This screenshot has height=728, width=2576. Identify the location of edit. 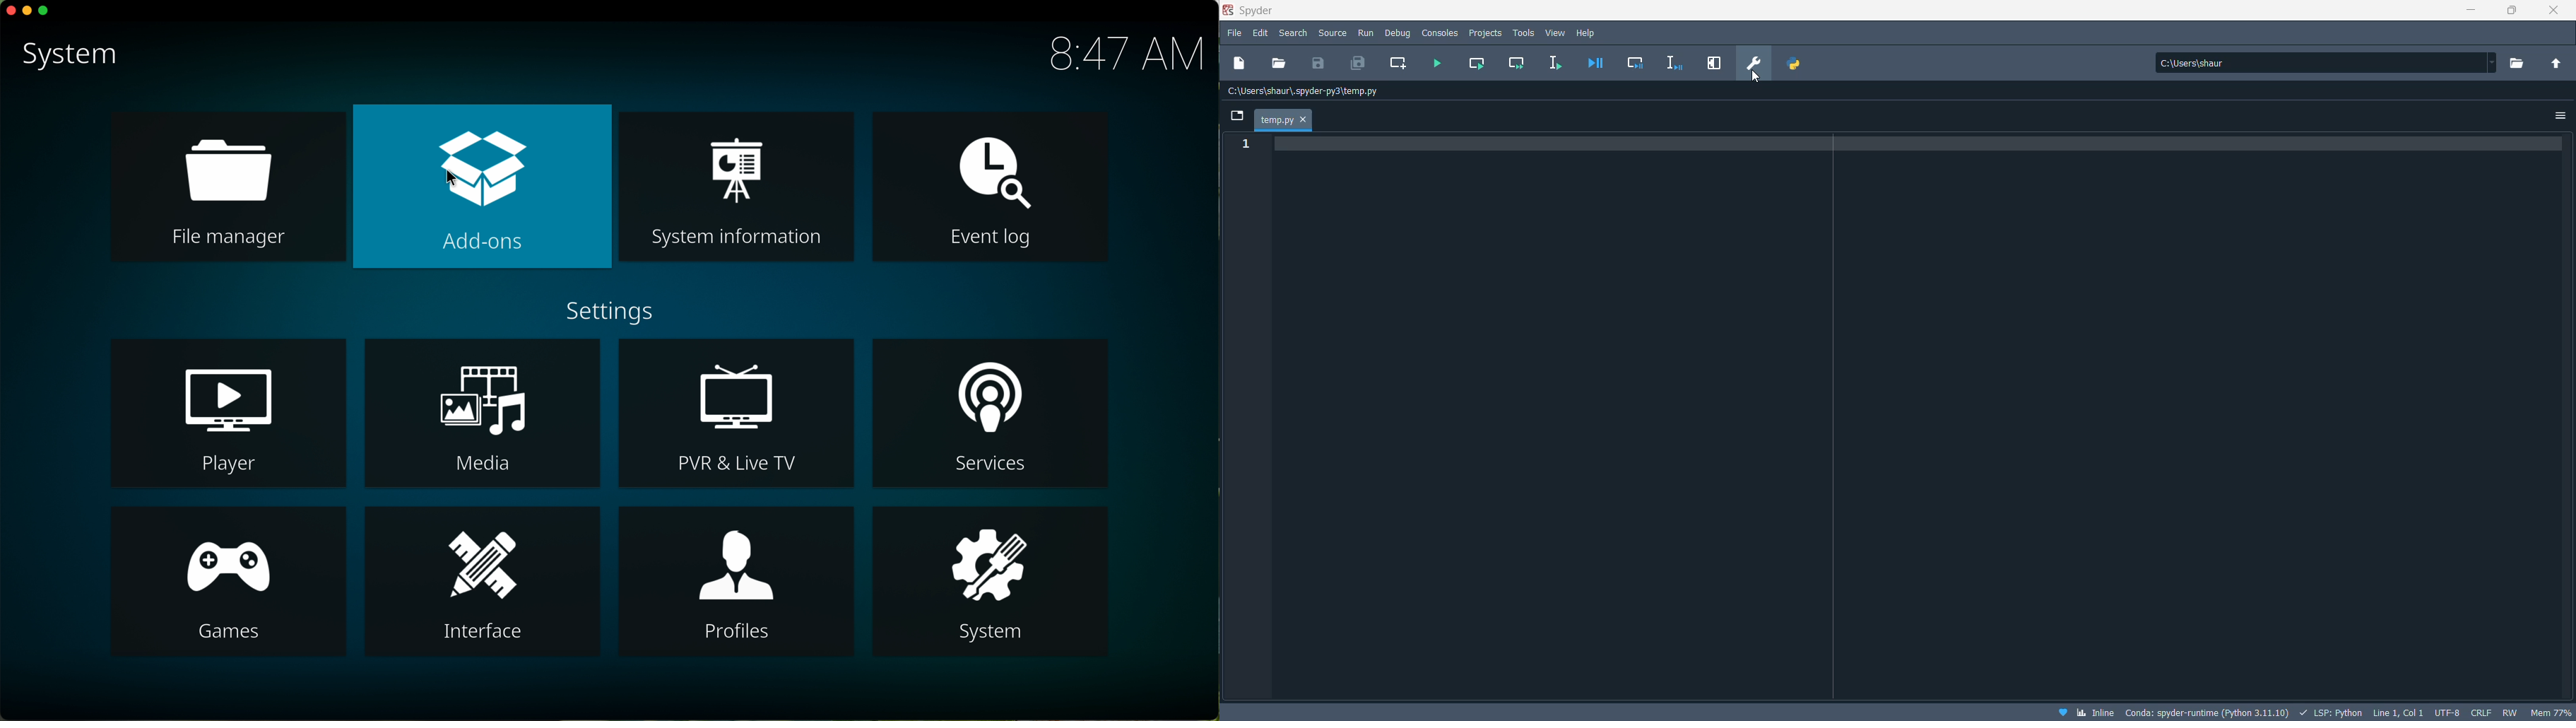
(1261, 33).